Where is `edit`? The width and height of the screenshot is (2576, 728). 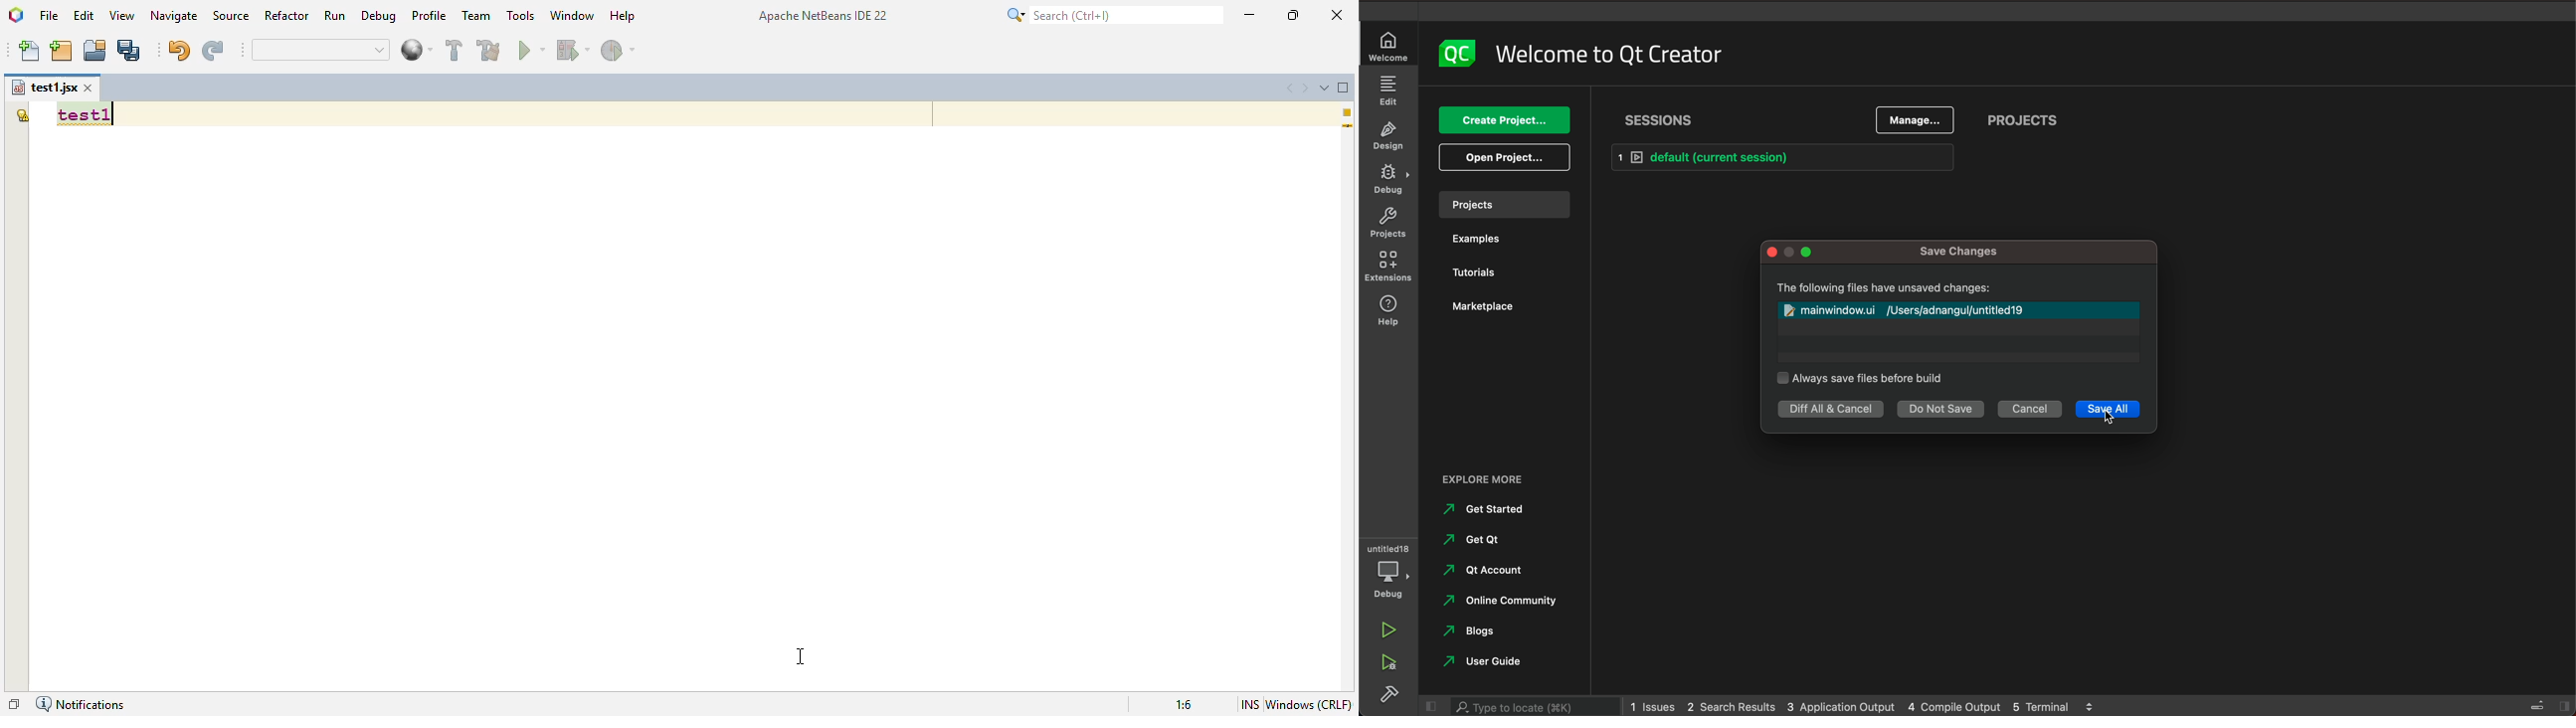
edit is located at coordinates (1388, 90).